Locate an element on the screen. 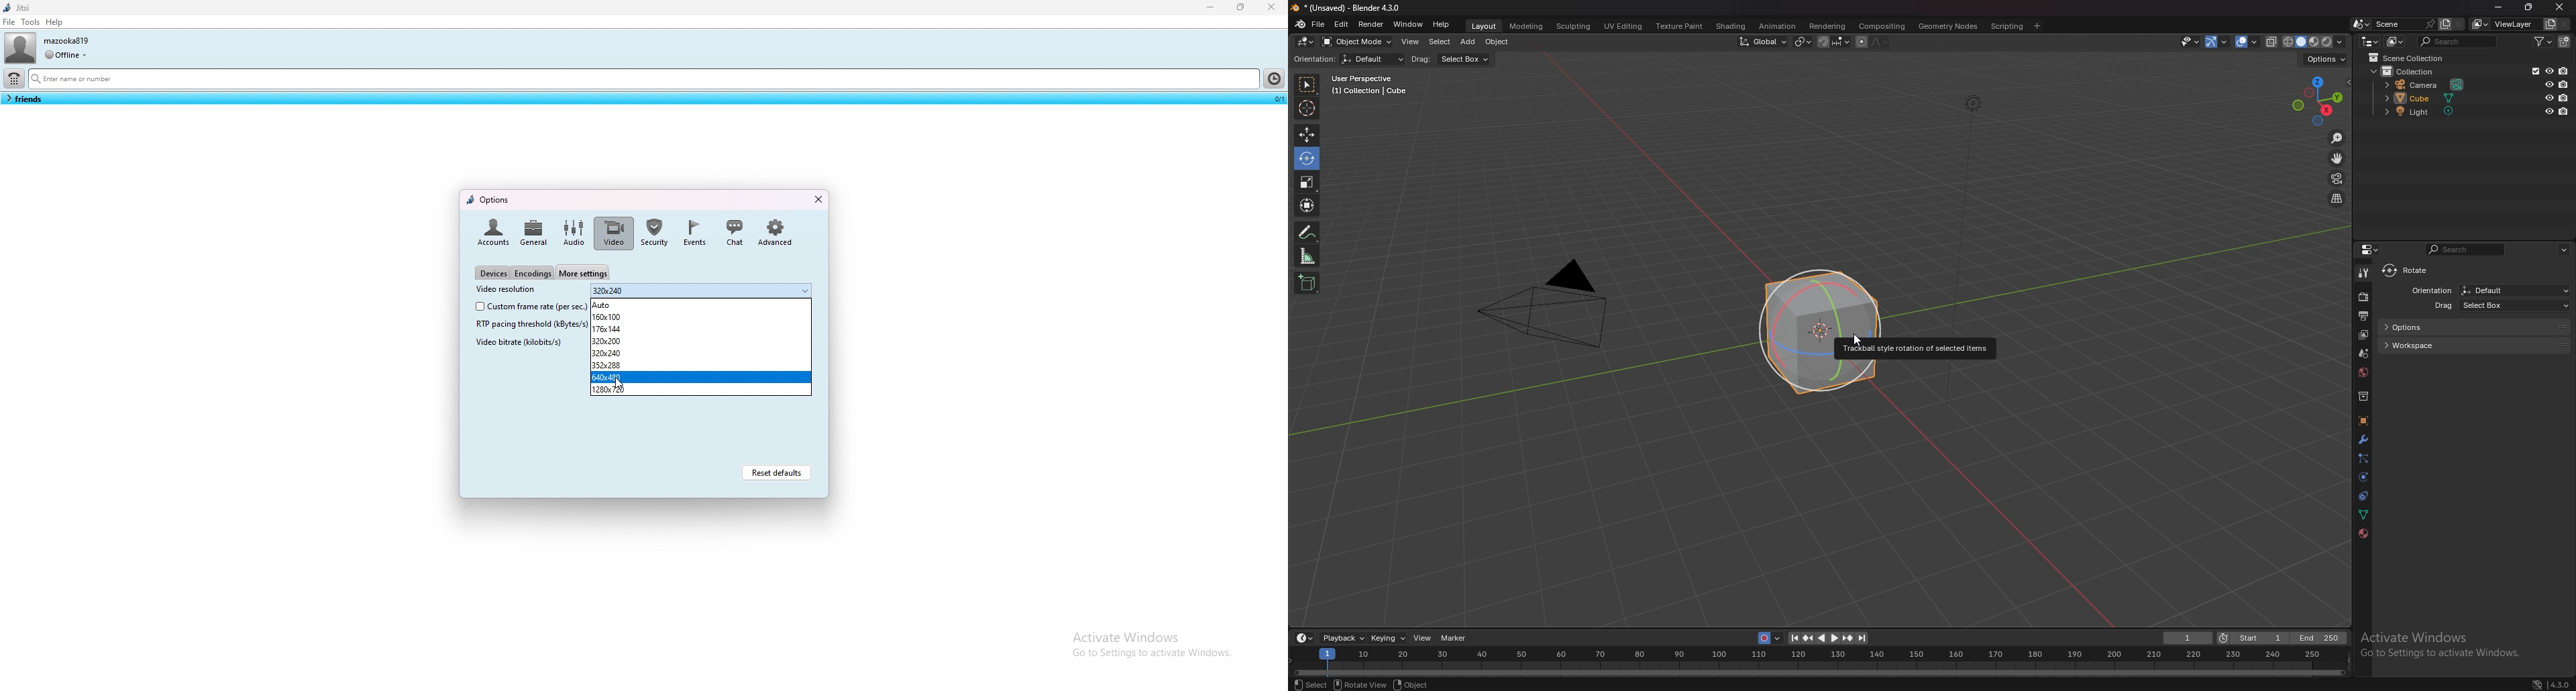 This screenshot has width=2576, height=700. close is located at coordinates (1271, 7).